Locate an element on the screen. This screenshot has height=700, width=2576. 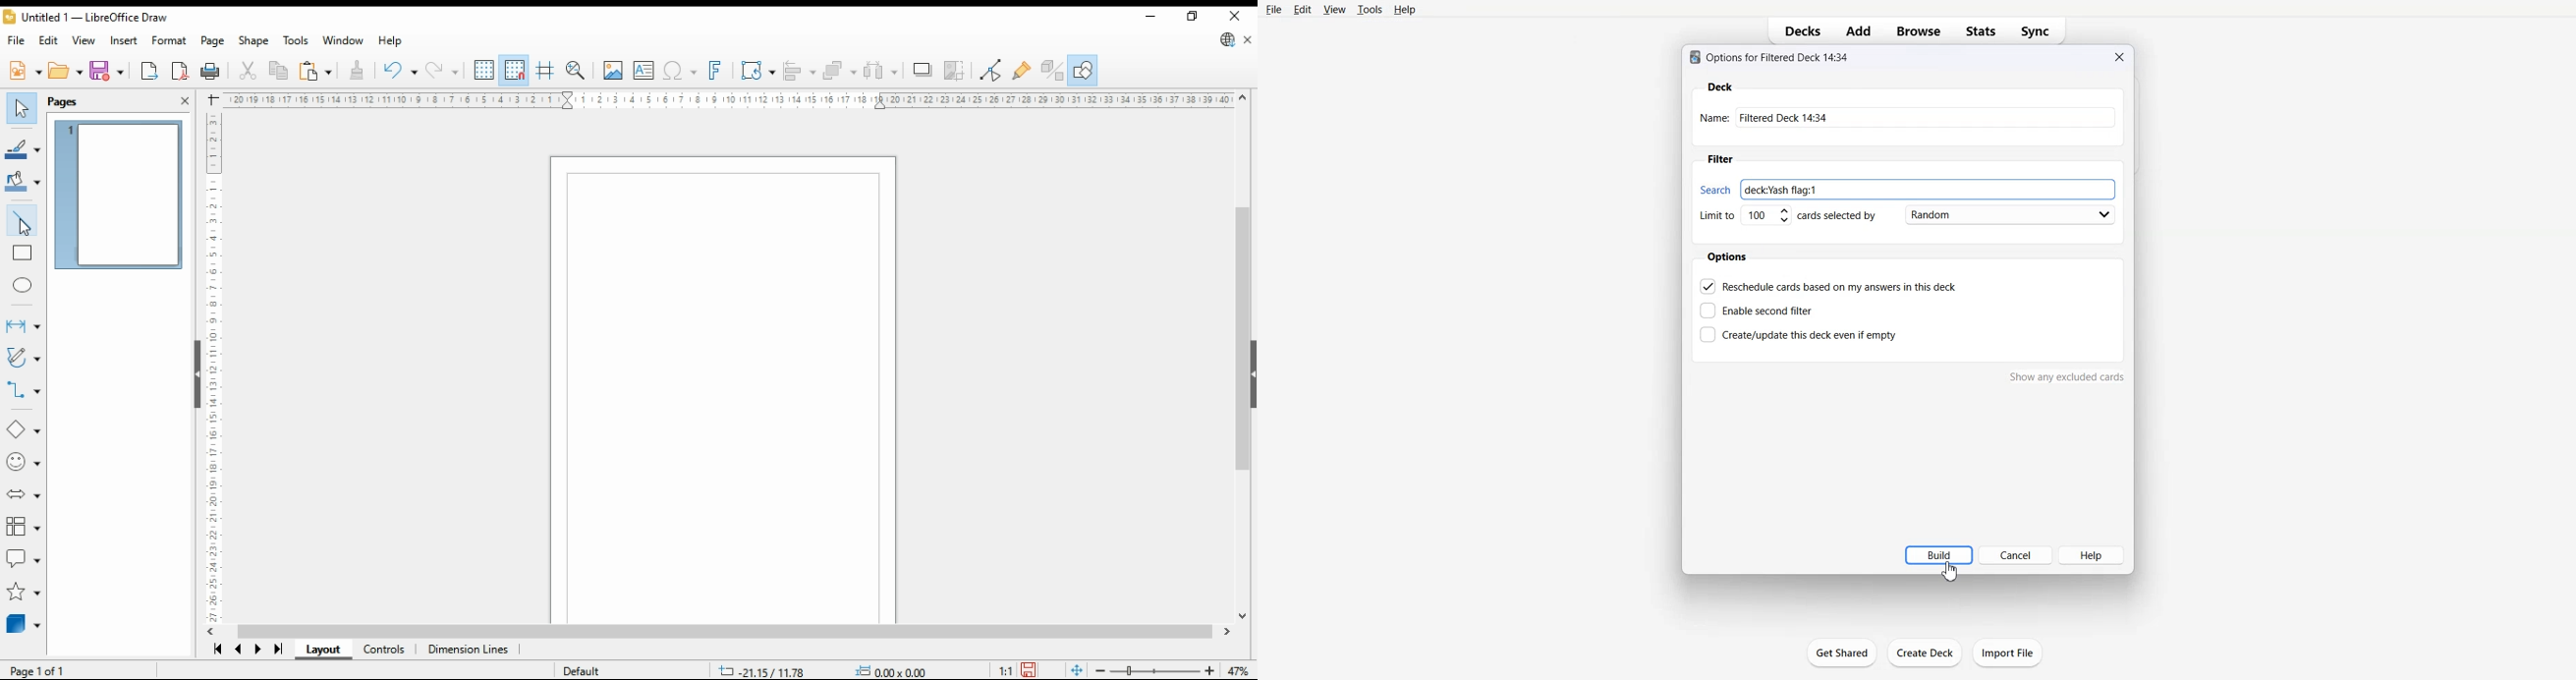
insert image is located at coordinates (613, 70).